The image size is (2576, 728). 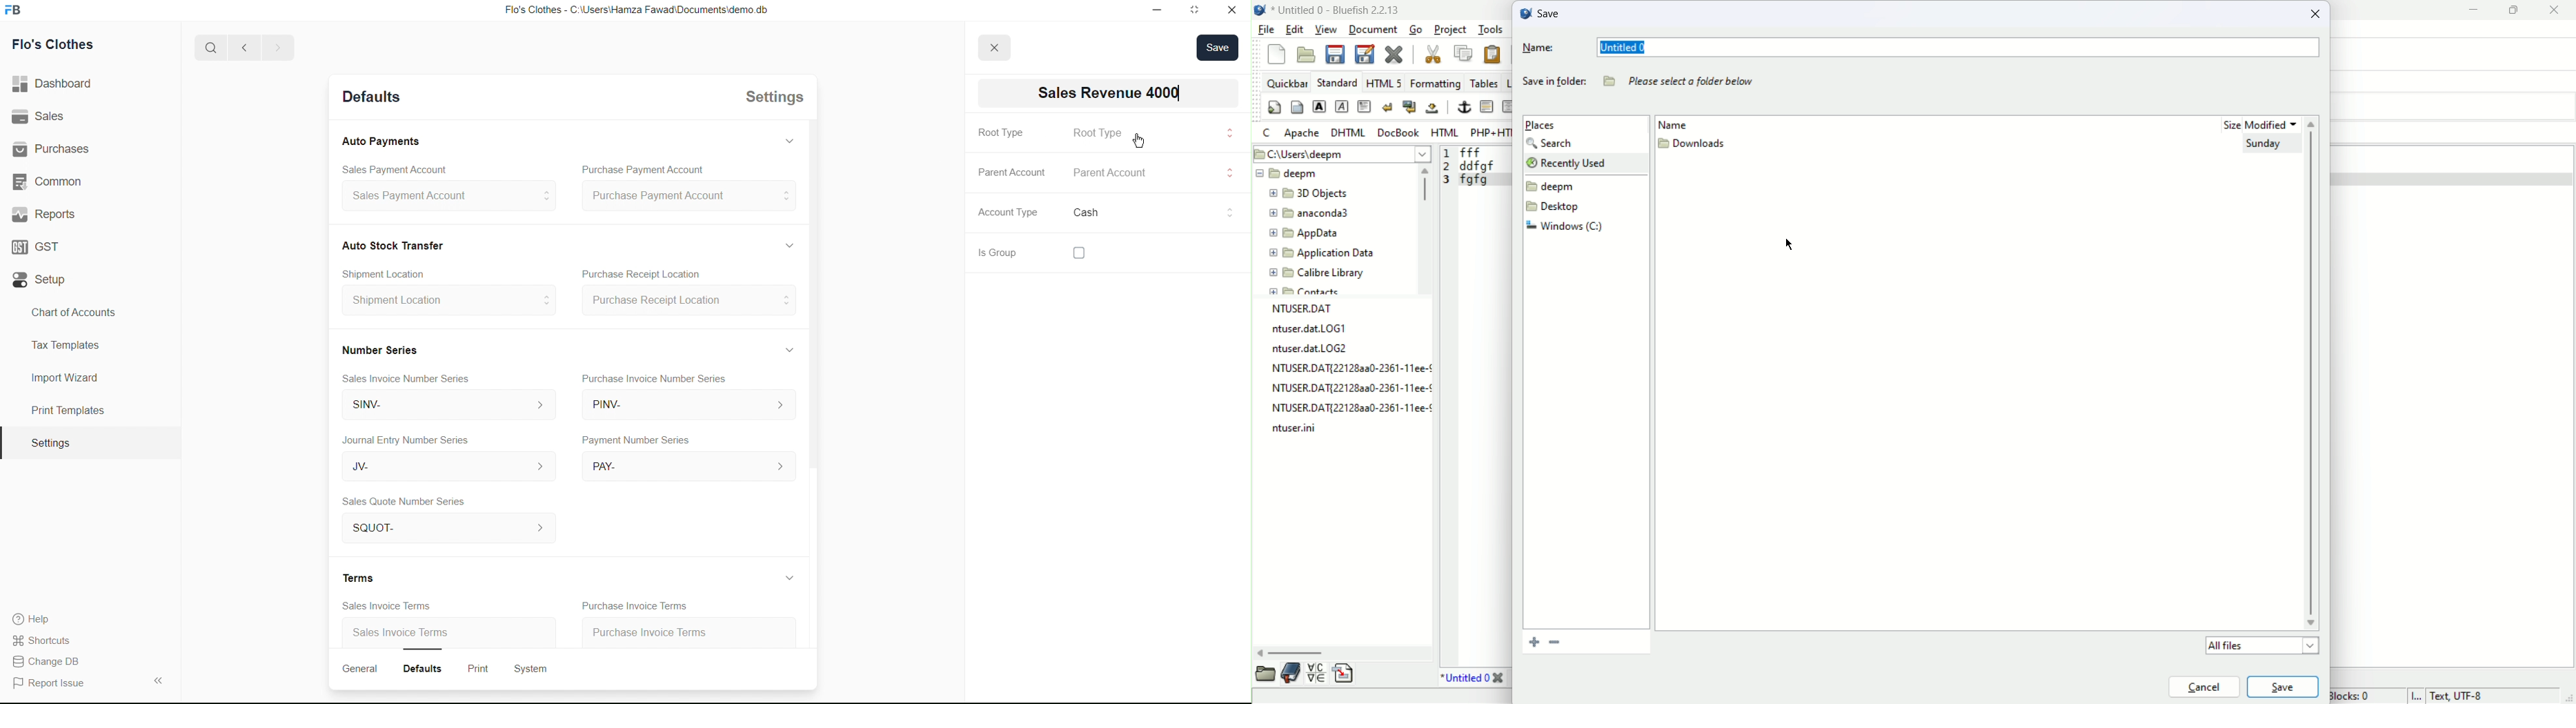 What do you see at coordinates (65, 377) in the screenshot?
I see `Import Wizard` at bounding box center [65, 377].